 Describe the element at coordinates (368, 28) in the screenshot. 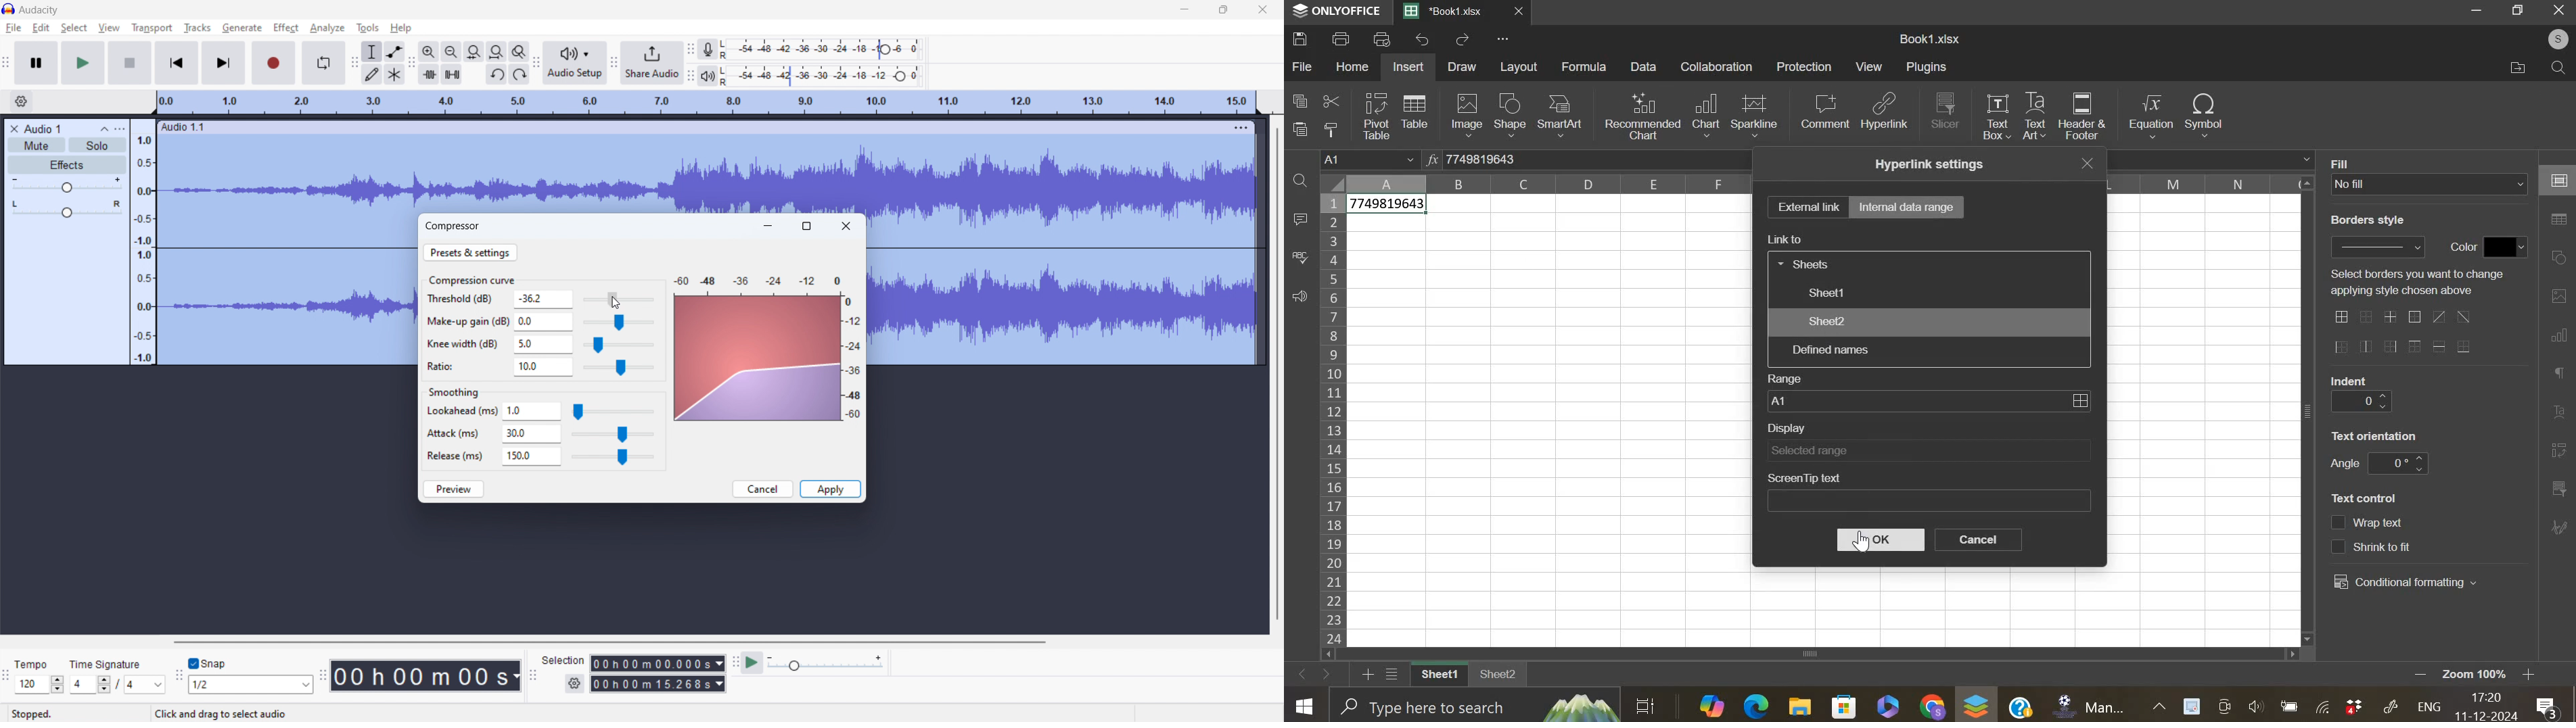

I see `tools` at that location.